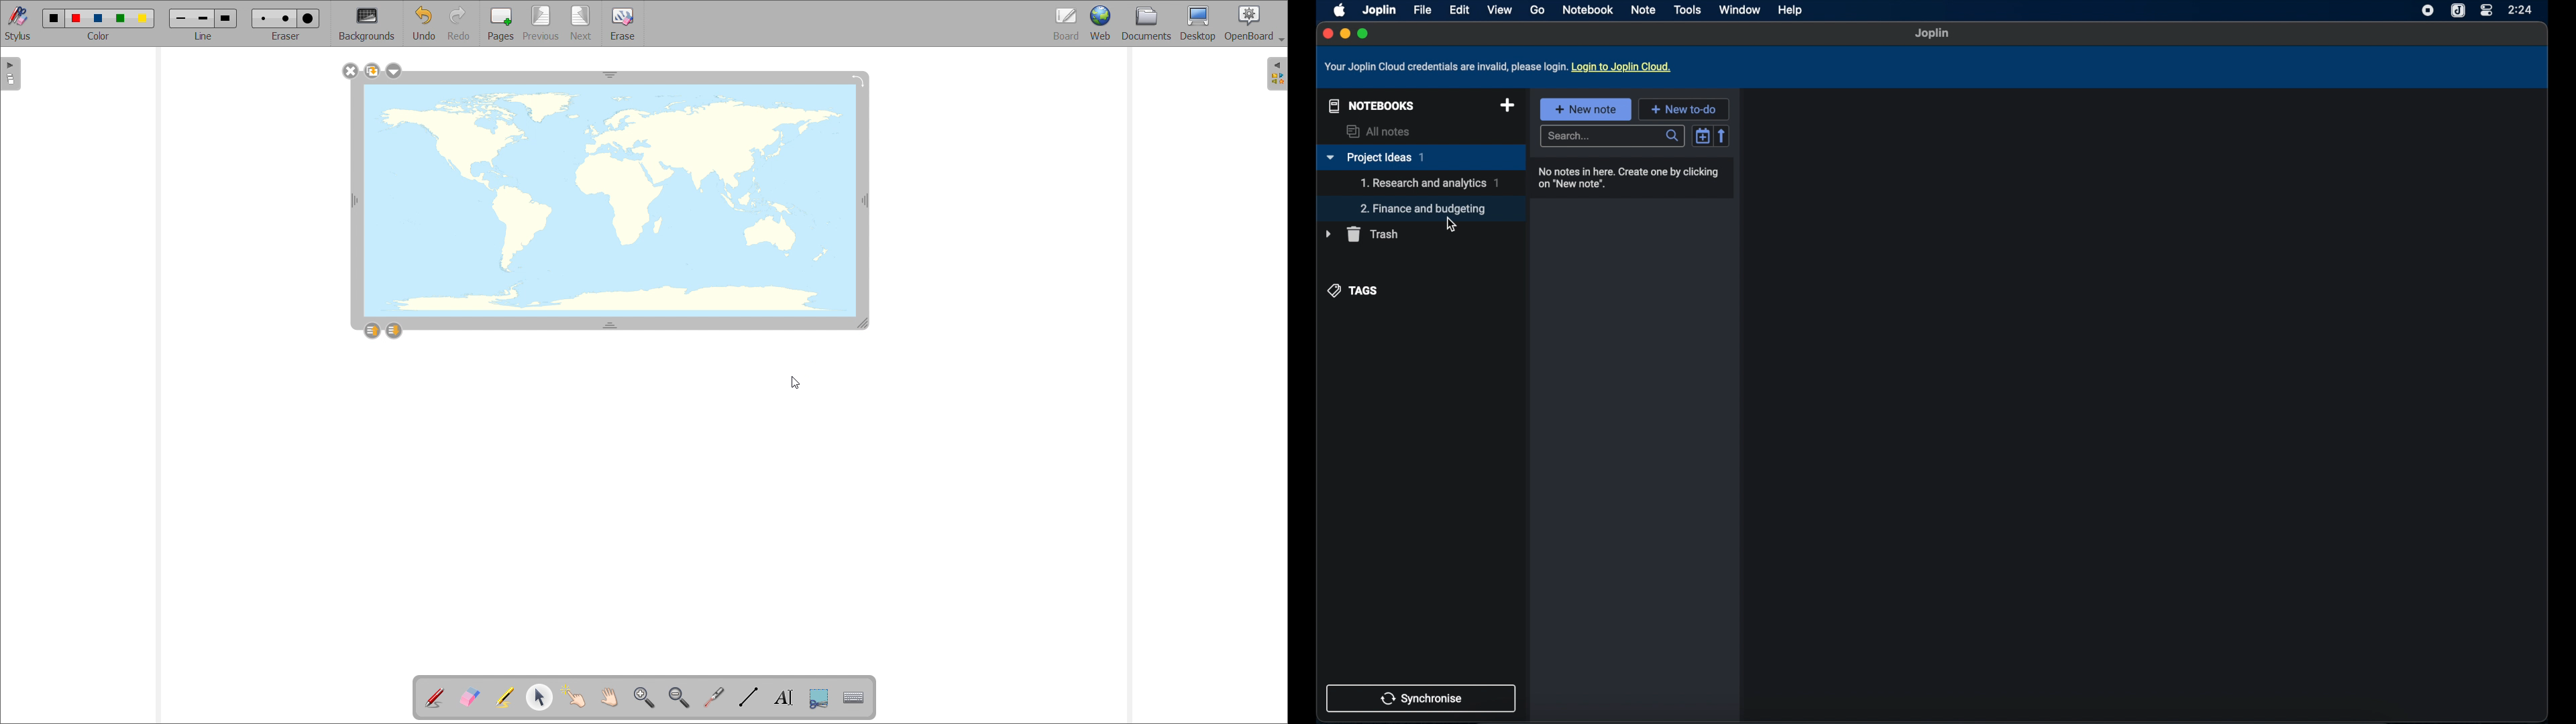  Describe the element at coordinates (1450, 224) in the screenshot. I see `drag cursor` at that location.